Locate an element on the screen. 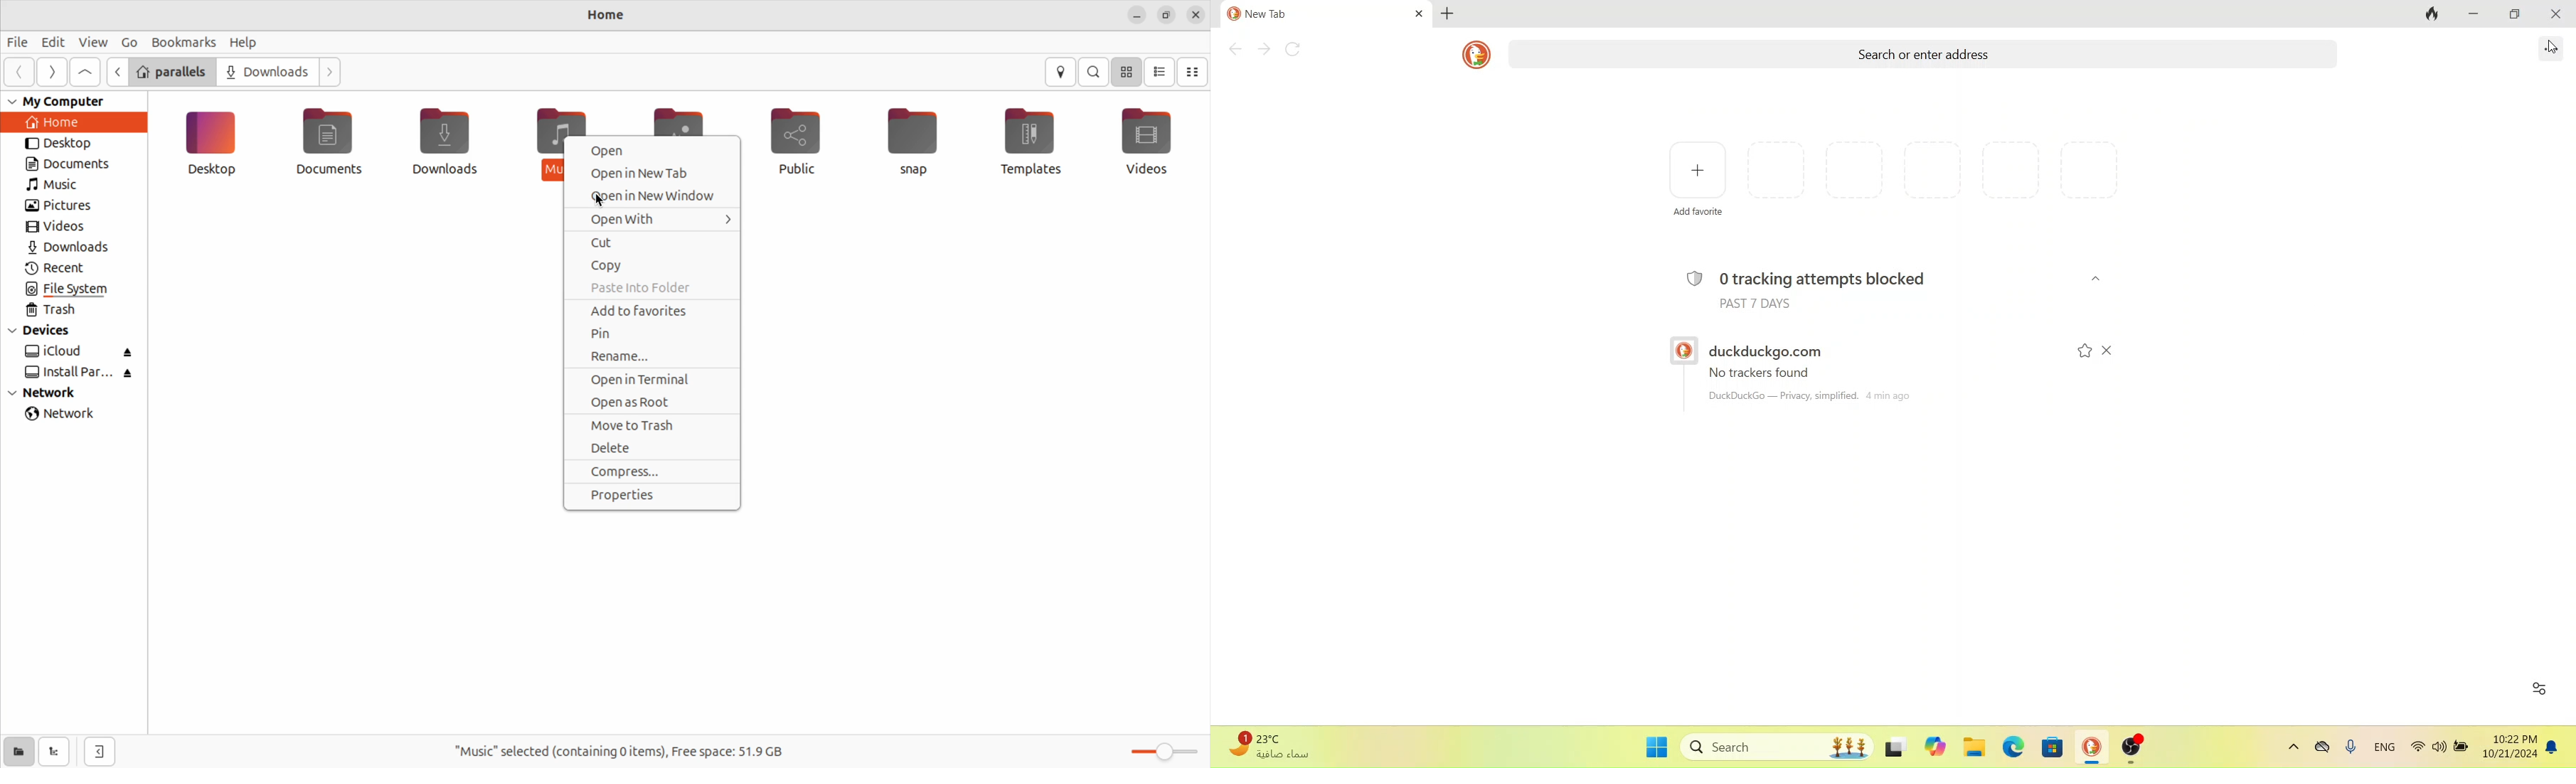 The image size is (2576, 784). duckduckgo.com no trackers found is located at coordinates (1851, 370).